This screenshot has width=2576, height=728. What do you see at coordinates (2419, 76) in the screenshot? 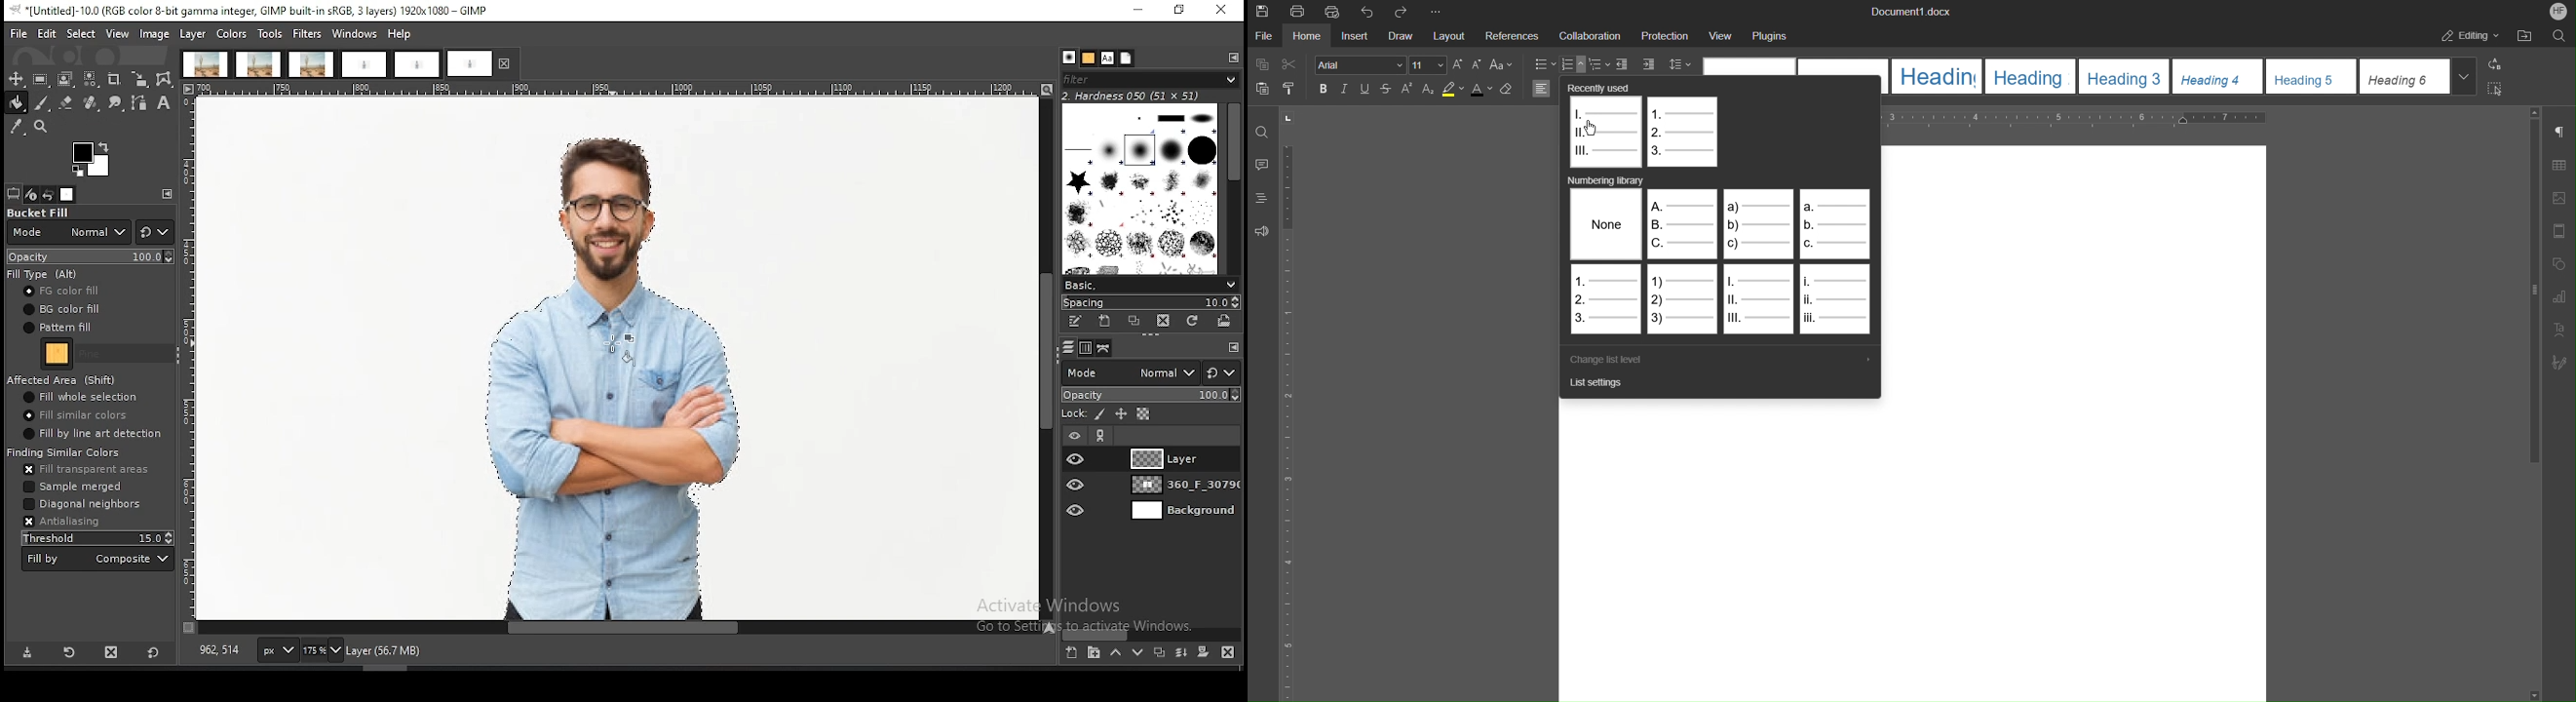
I see `Heading 6` at bounding box center [2419, 76].